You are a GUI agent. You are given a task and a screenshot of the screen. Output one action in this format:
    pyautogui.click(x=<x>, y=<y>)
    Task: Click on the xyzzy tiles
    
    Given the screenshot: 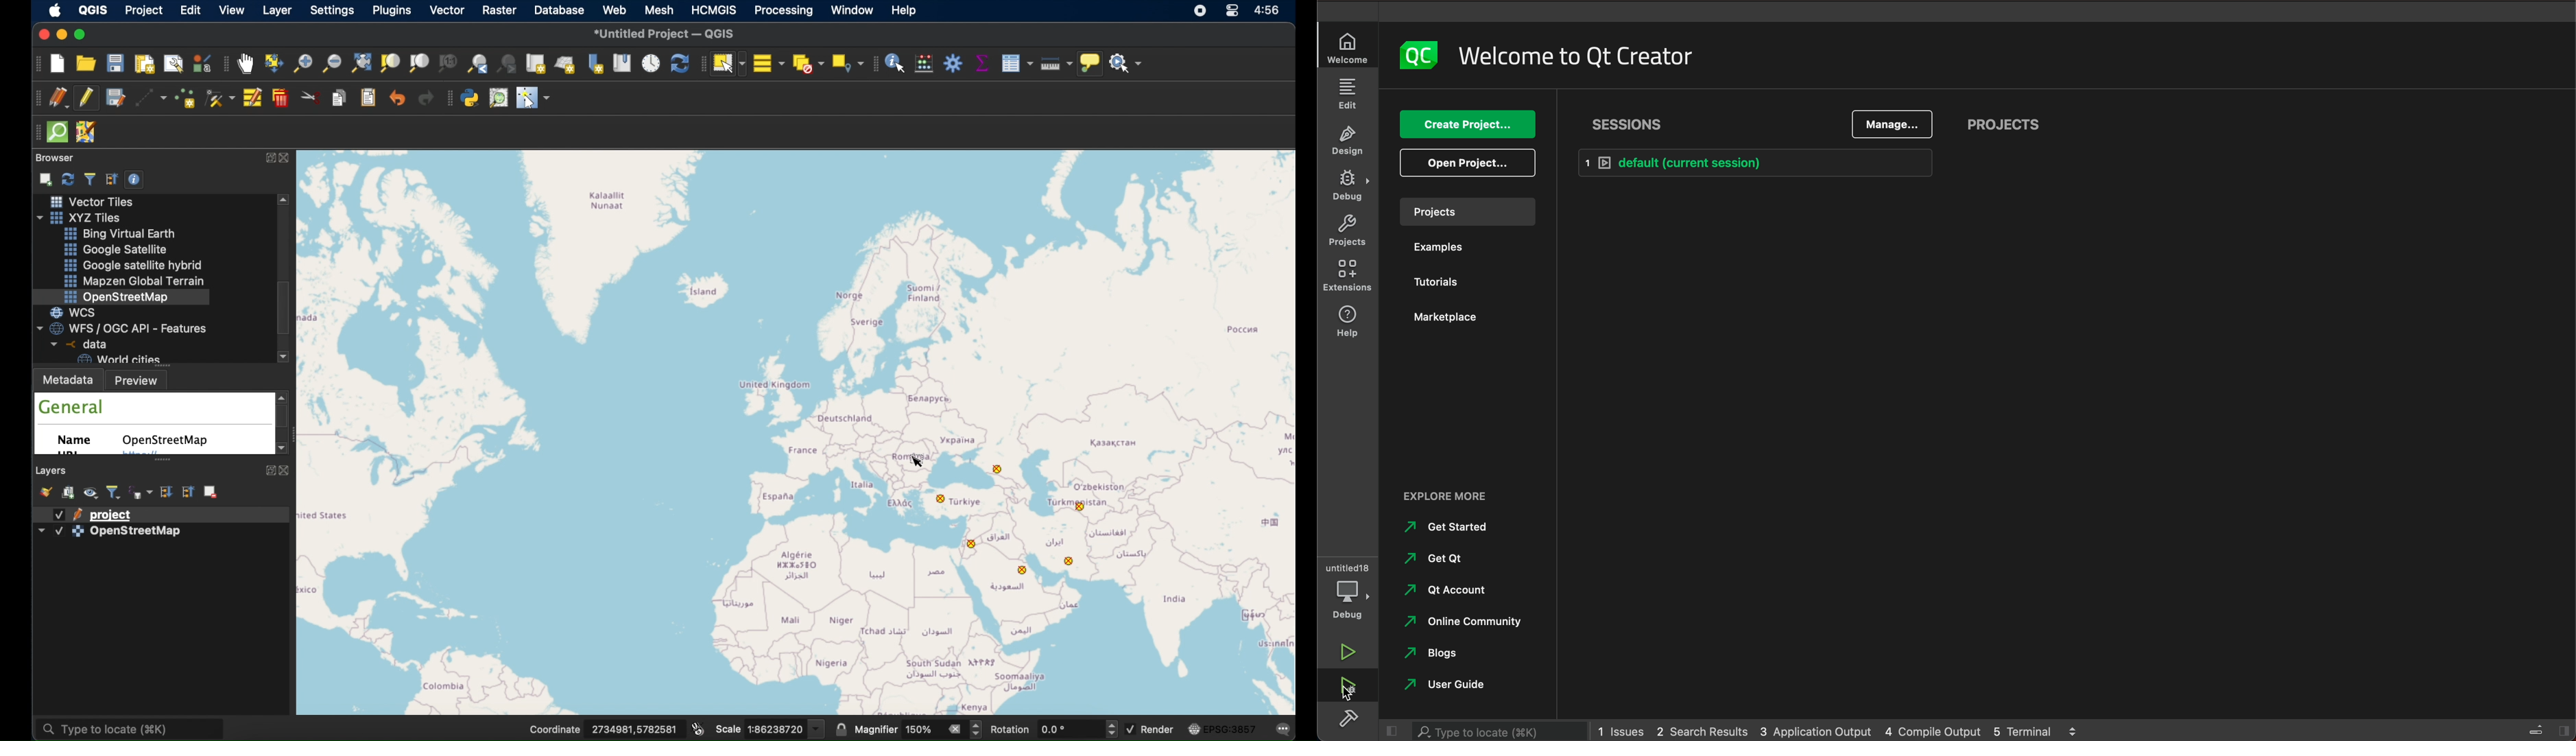 What is the action you would take?
    pyautogui.click(x=85, y=217)
    